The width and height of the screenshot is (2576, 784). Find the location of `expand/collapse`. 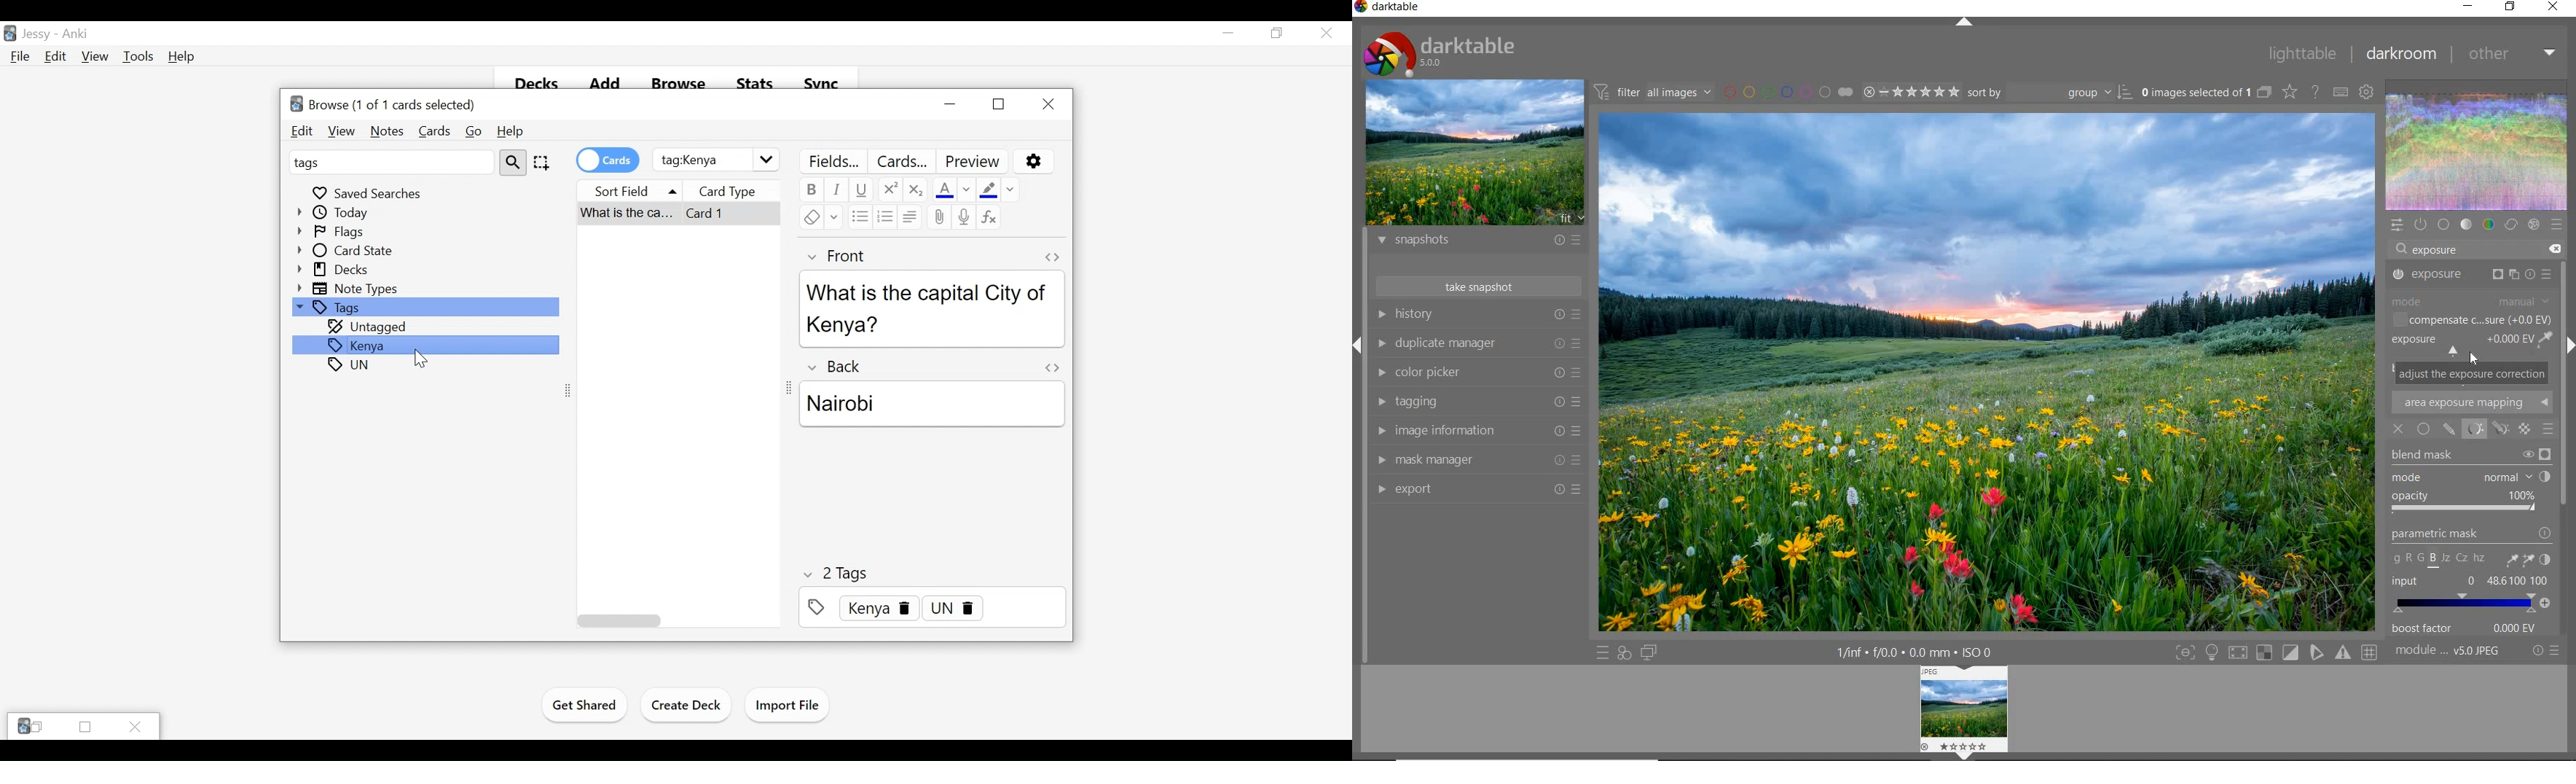

expand/collapse is located at coordinates (1967, 25).